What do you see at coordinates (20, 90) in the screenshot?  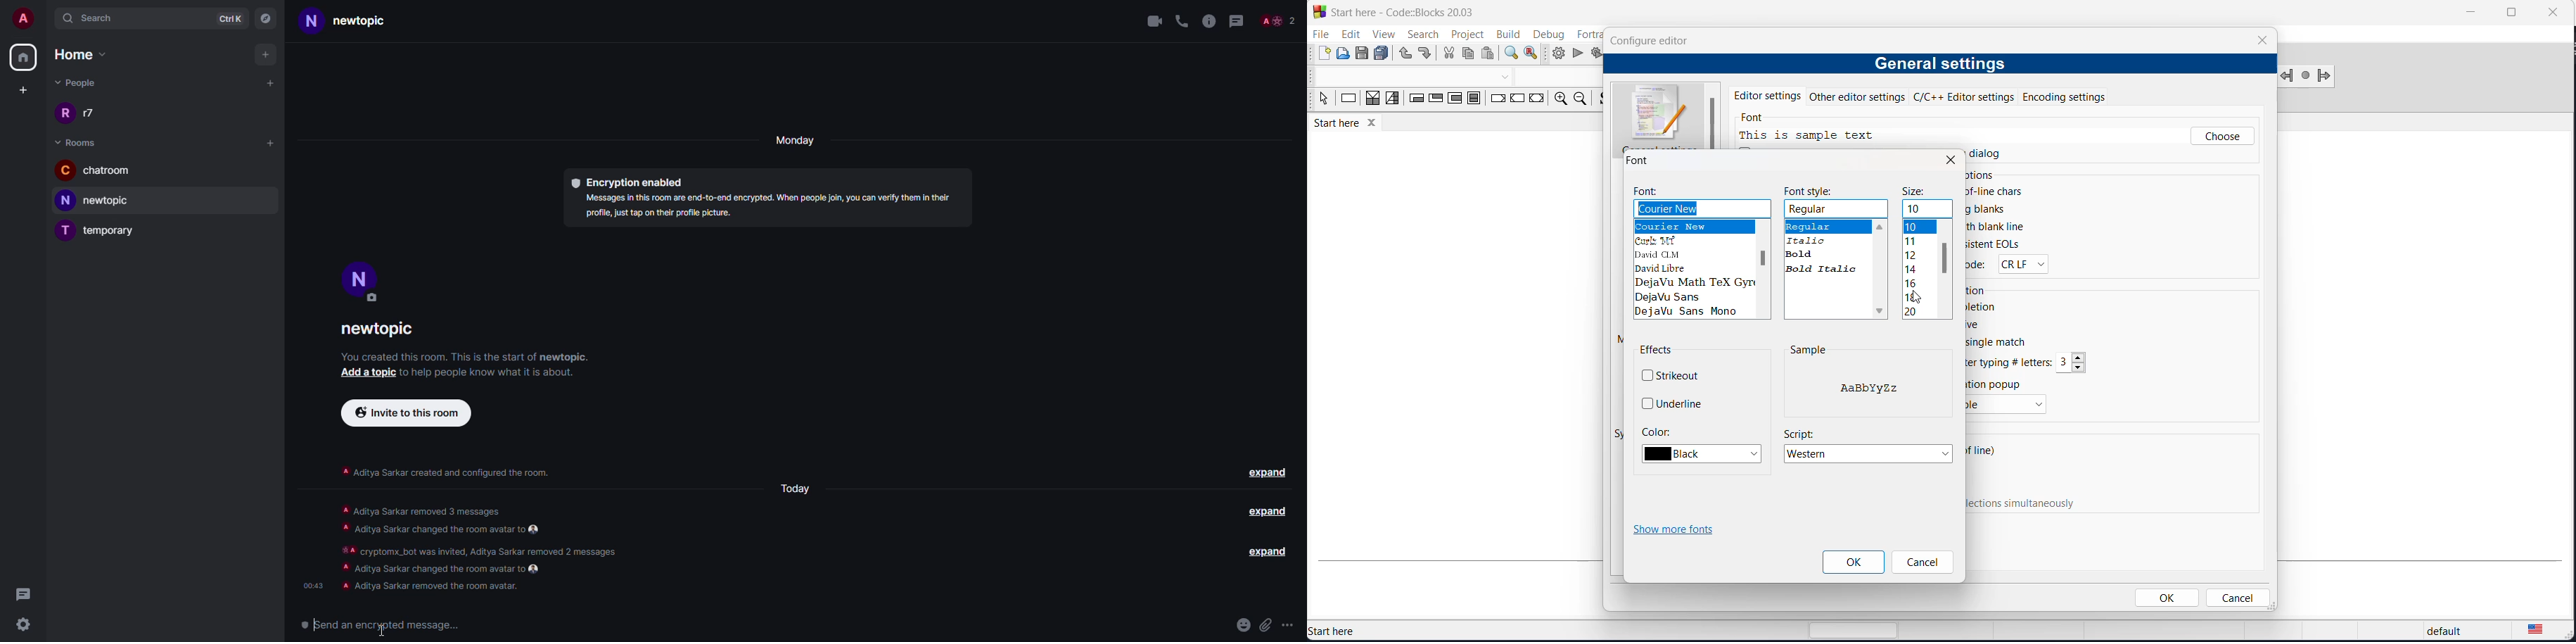 I see `create space` at bounding box center [20, 90].